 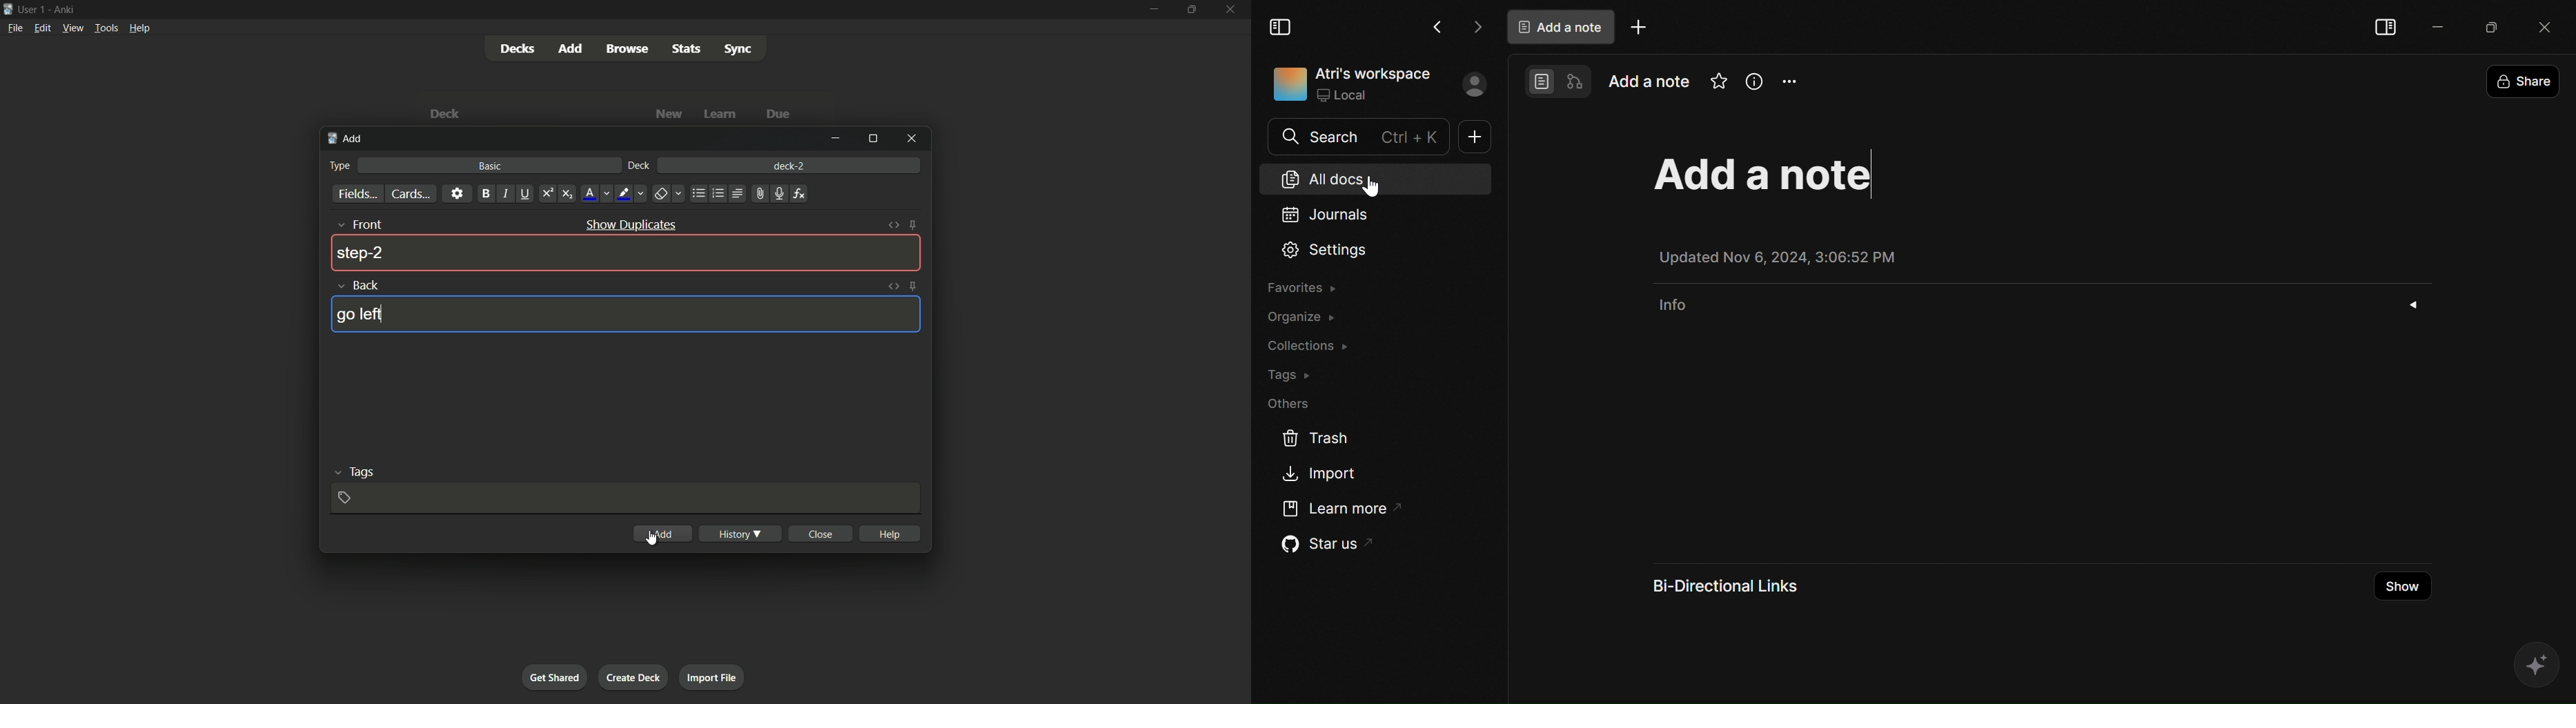 I want to click on edit menu, so click(x=40, y=27).